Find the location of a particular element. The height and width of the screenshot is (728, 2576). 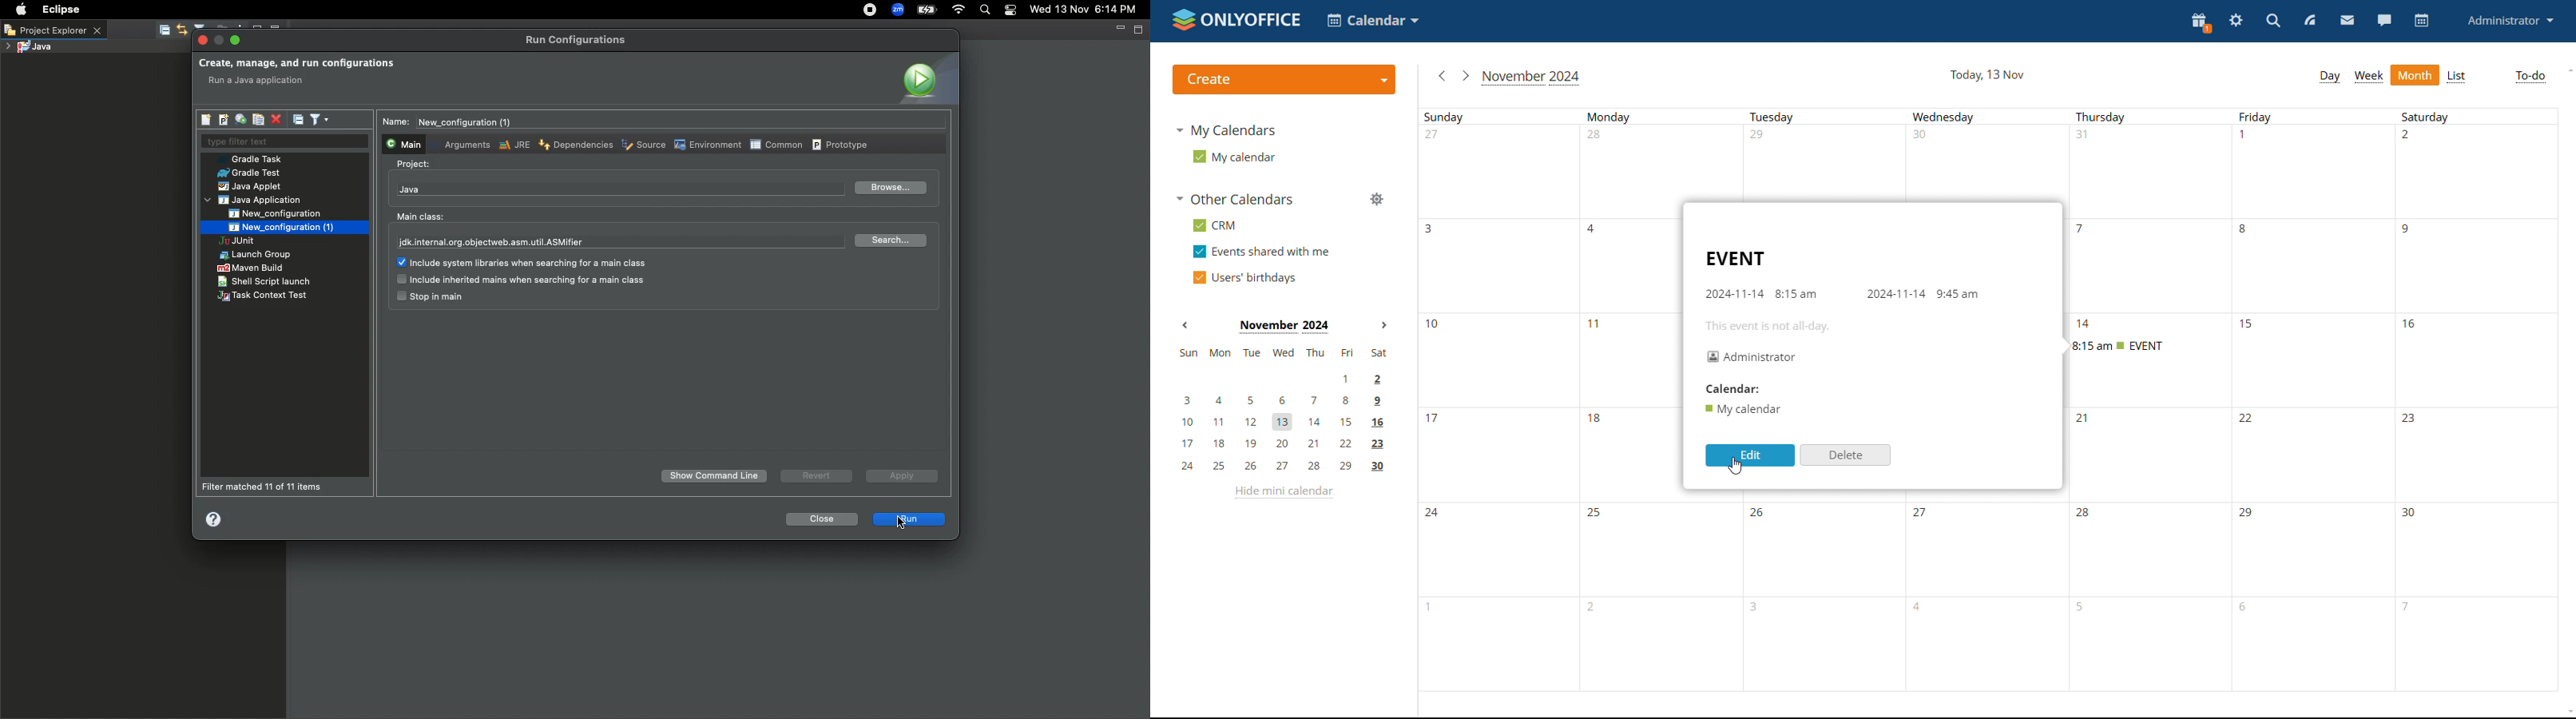

next month is located at coordinates (1382, 325).